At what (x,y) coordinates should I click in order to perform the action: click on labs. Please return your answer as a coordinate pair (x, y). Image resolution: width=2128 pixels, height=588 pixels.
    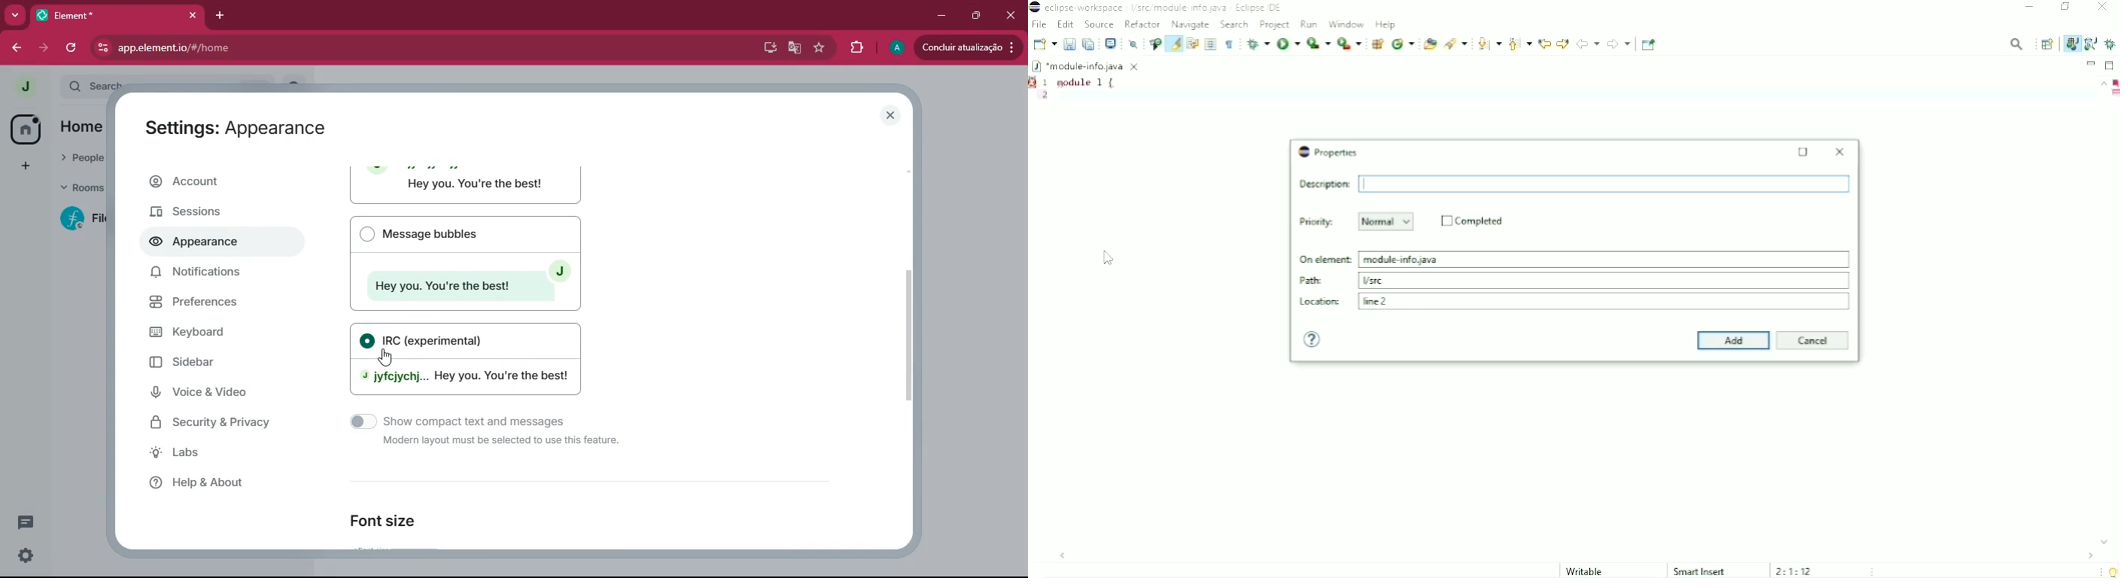
    Looking at the image, I should click on (212, 453).